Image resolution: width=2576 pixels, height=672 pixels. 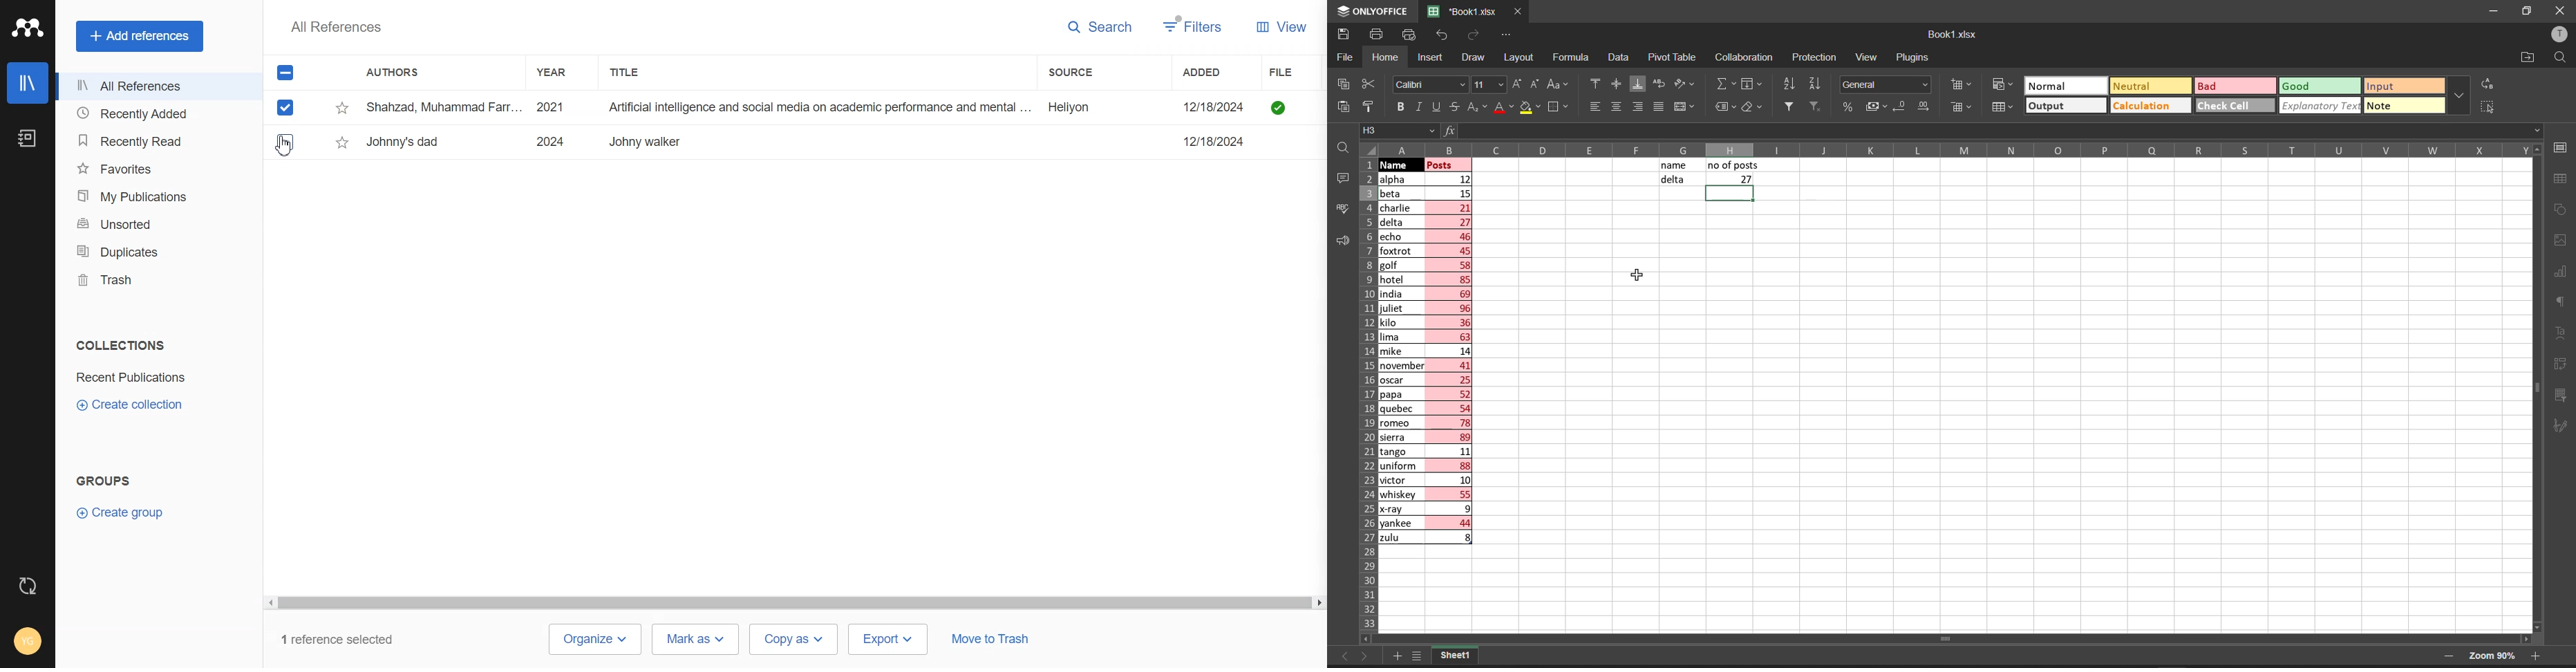 I want to click on find, so click(x=2562, y=57).